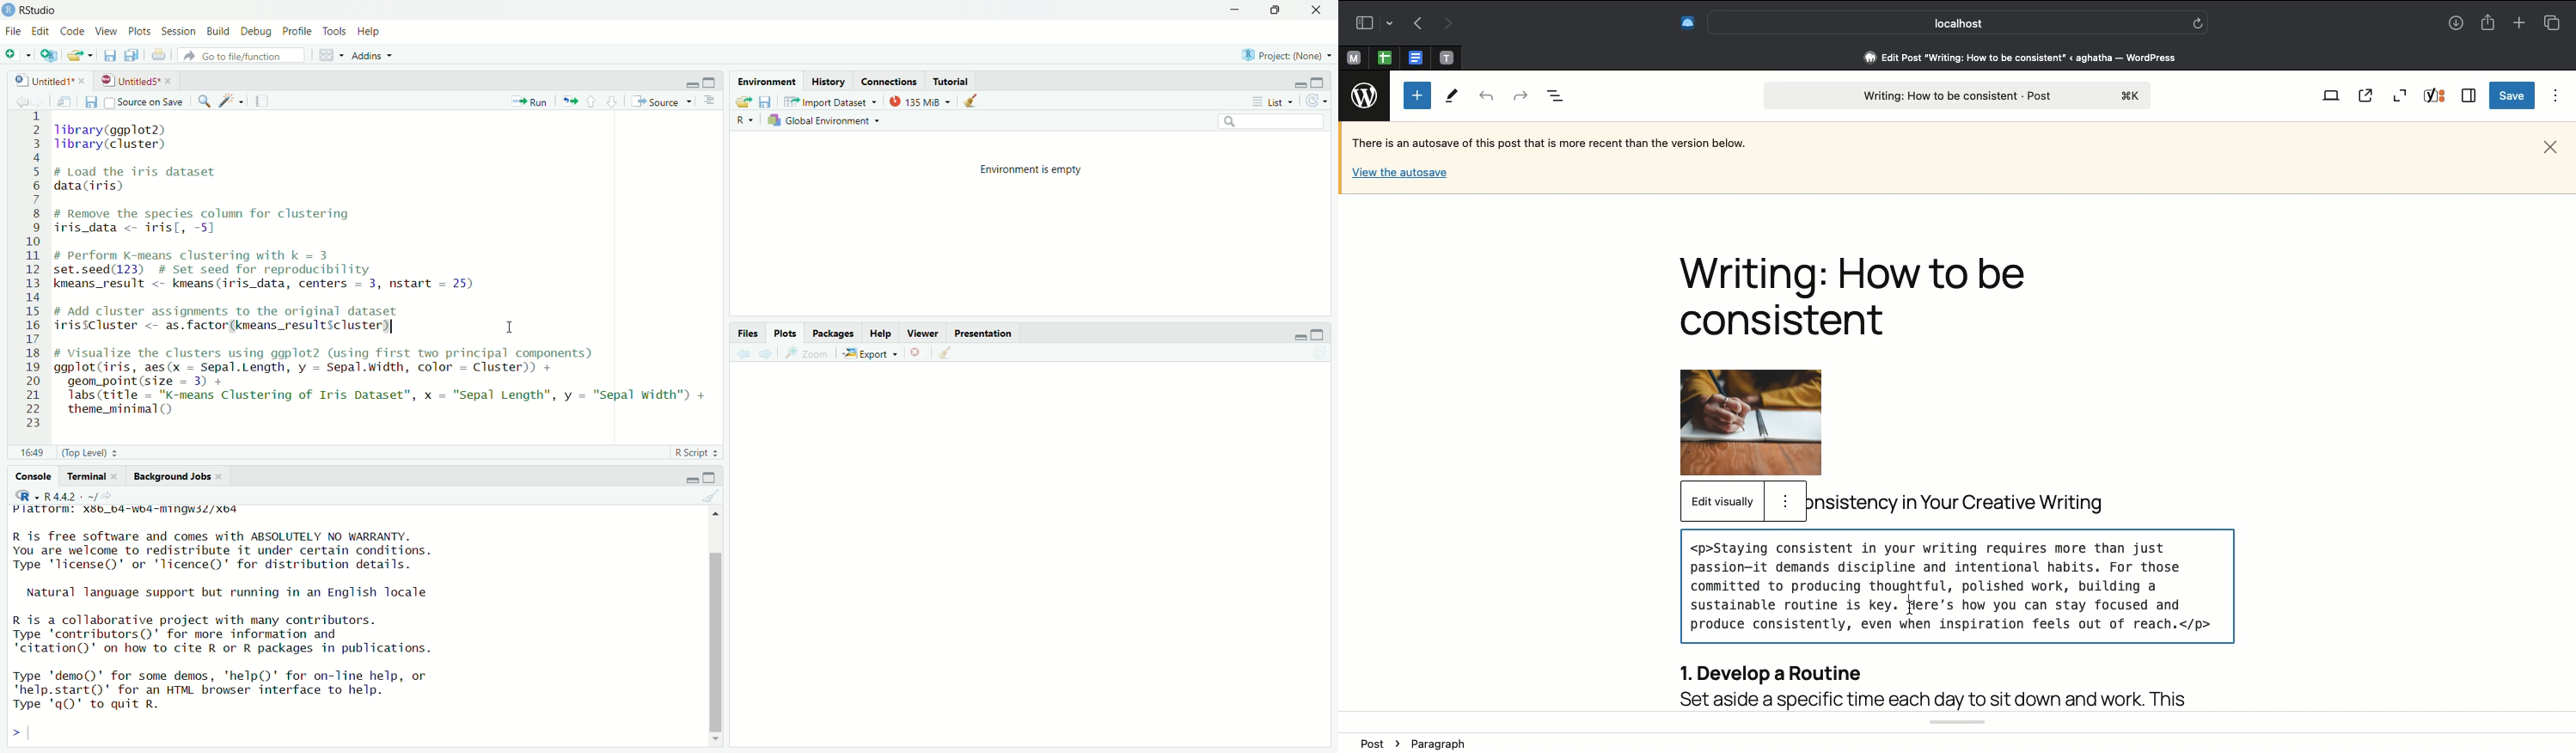 The image size is (2576, 756). I want to click on go forward to the next source location, so click(40, 99).